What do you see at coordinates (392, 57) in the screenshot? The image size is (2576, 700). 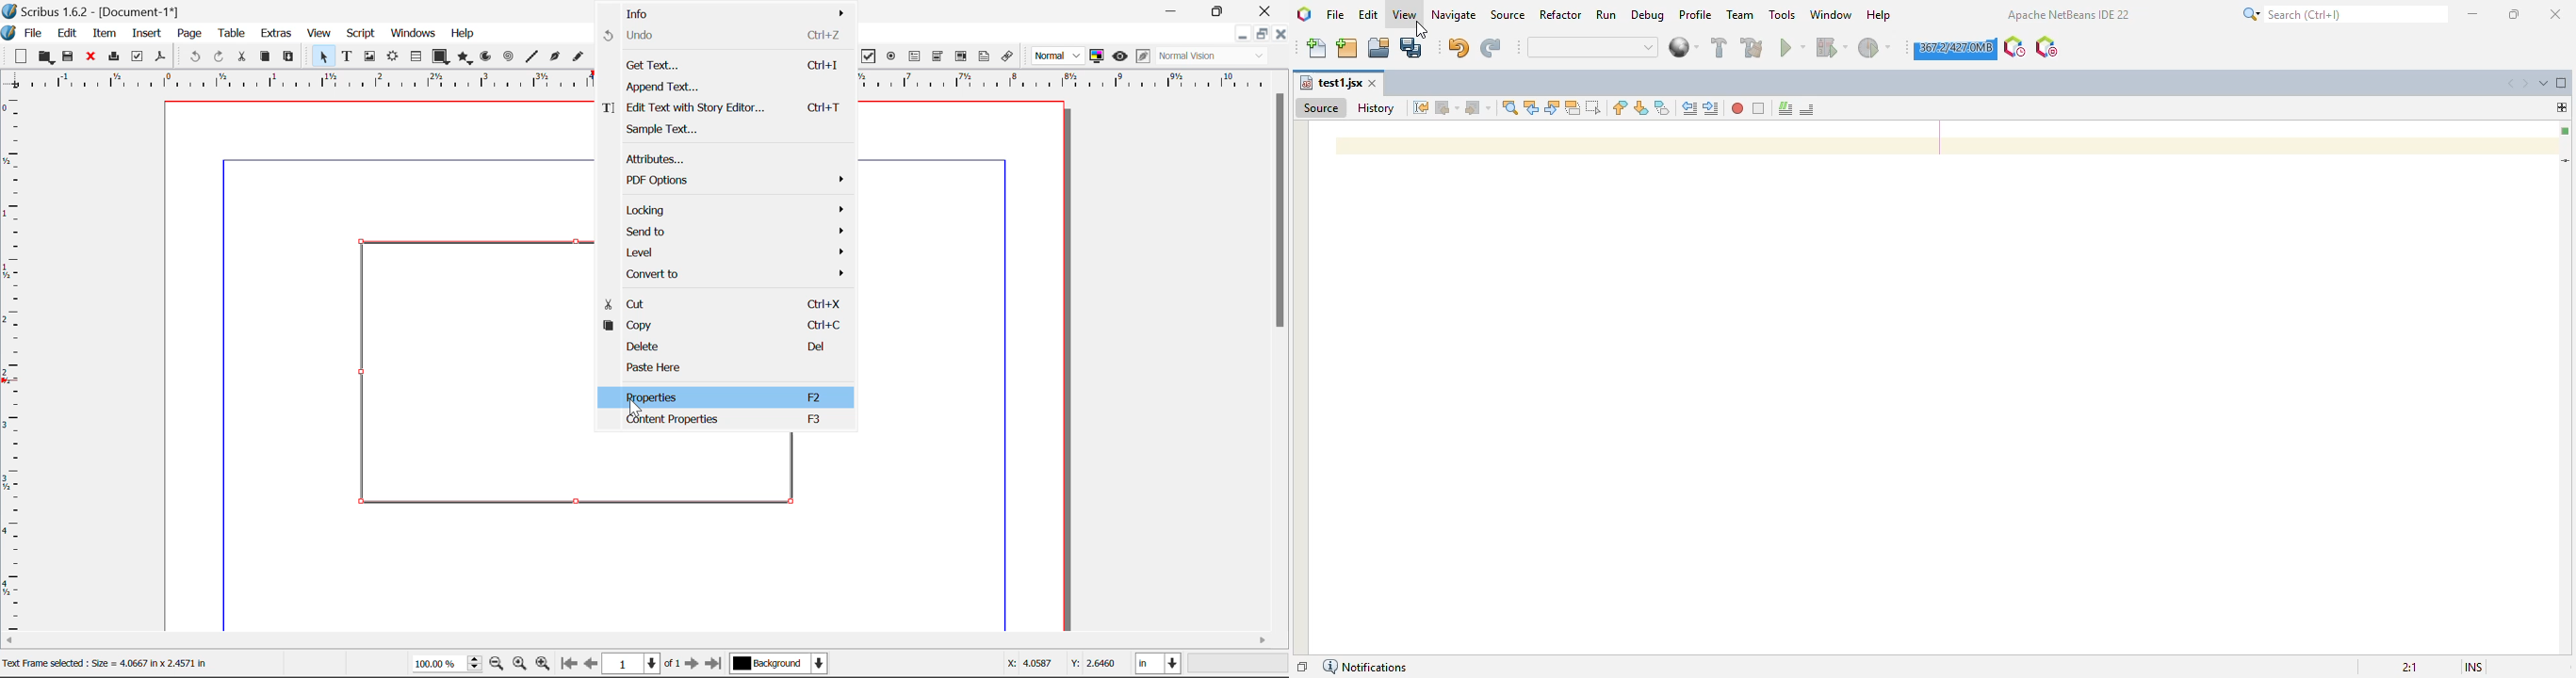 I see `Render Frame` at bounding box center [392, 57].